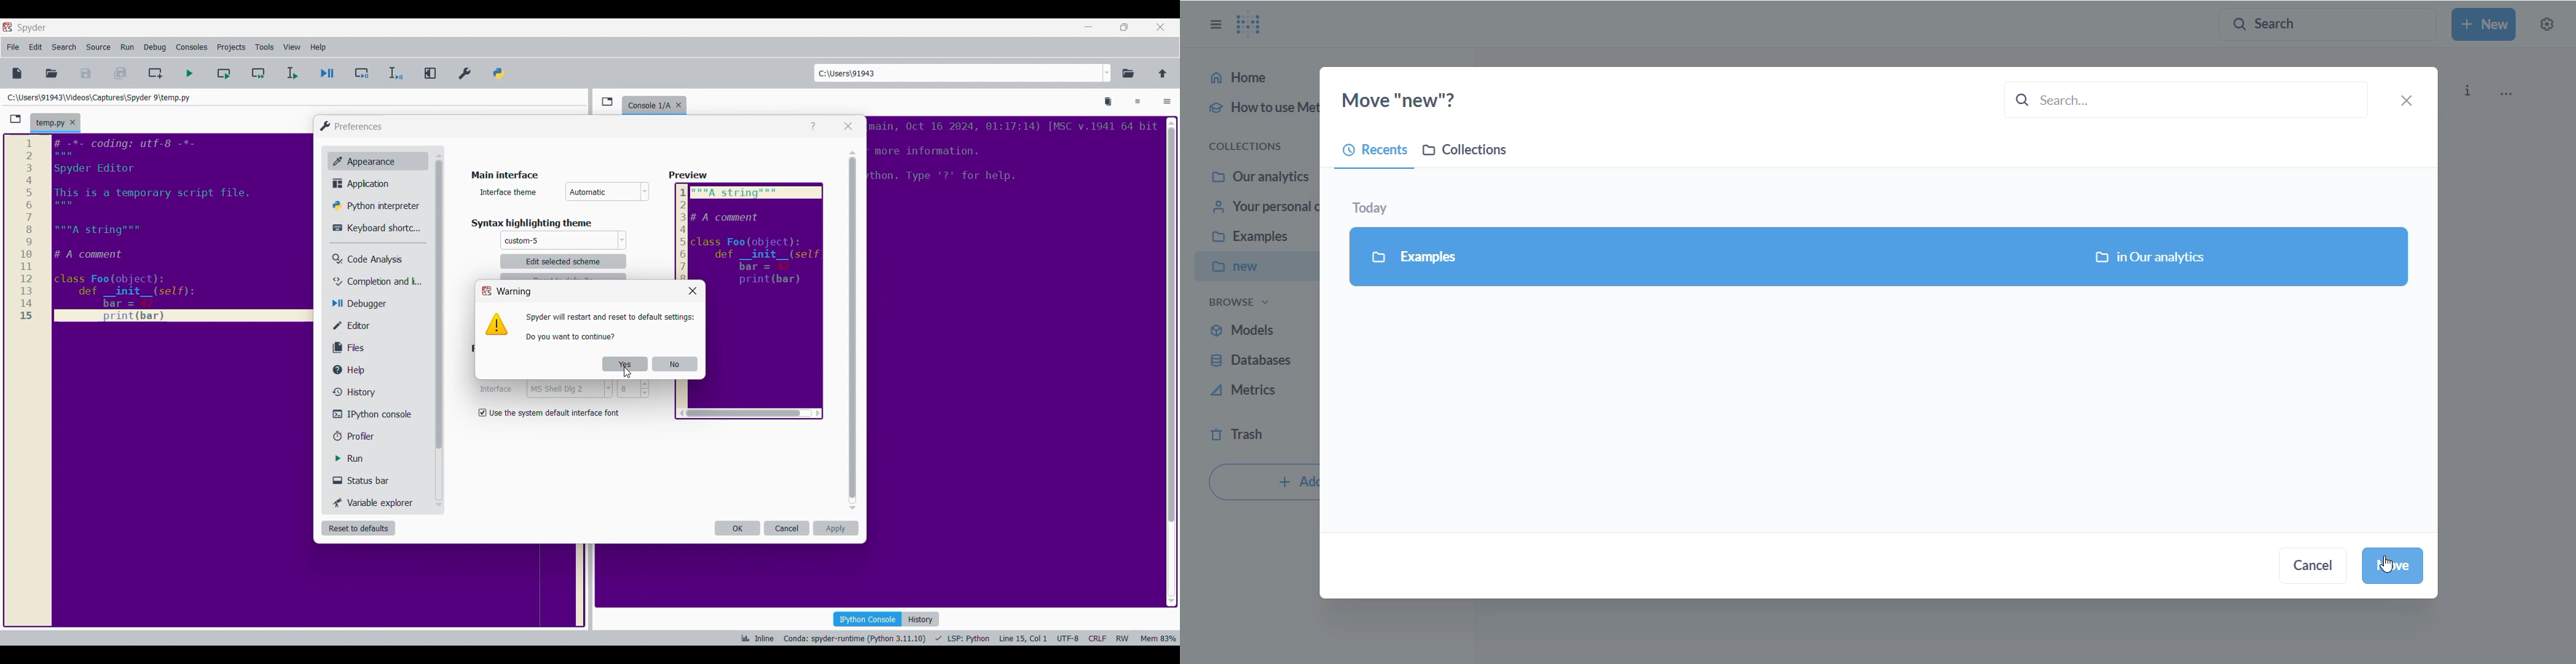 Image resolution: width=2576 pixels, height=672 pixels. Describe the element at coordinates (377, 347) in the screenshot. I see `Files` at that location.